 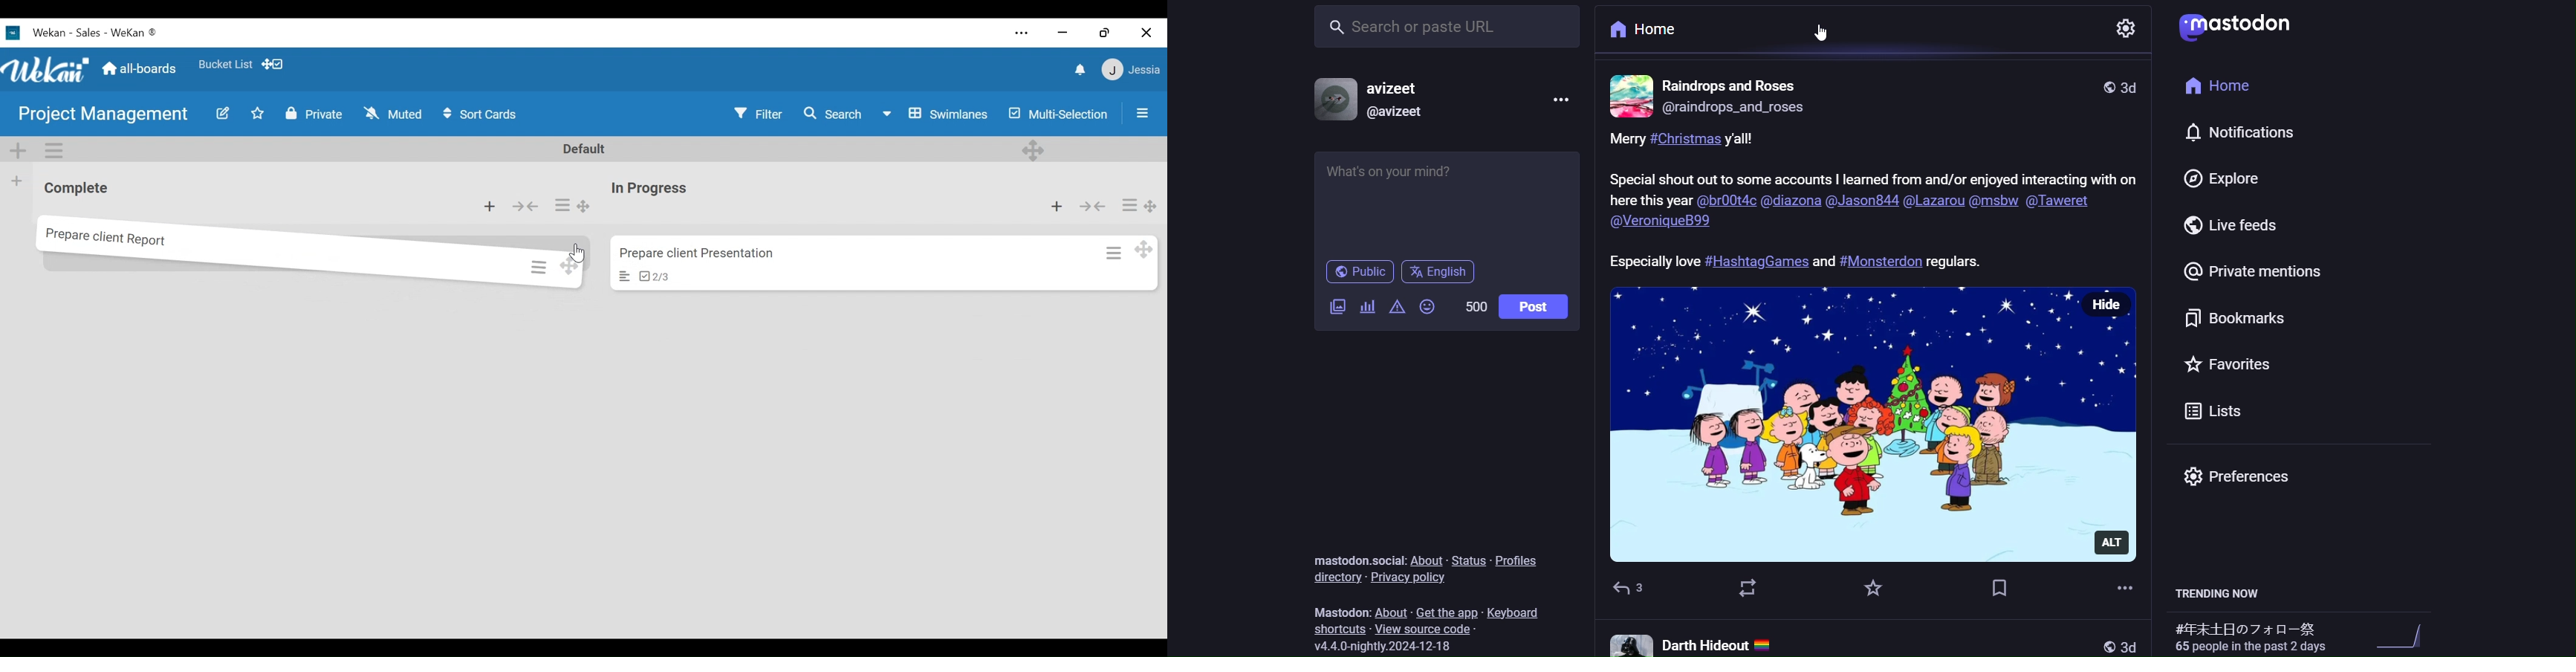 I want to click on card description, so click(x=619, y=279).